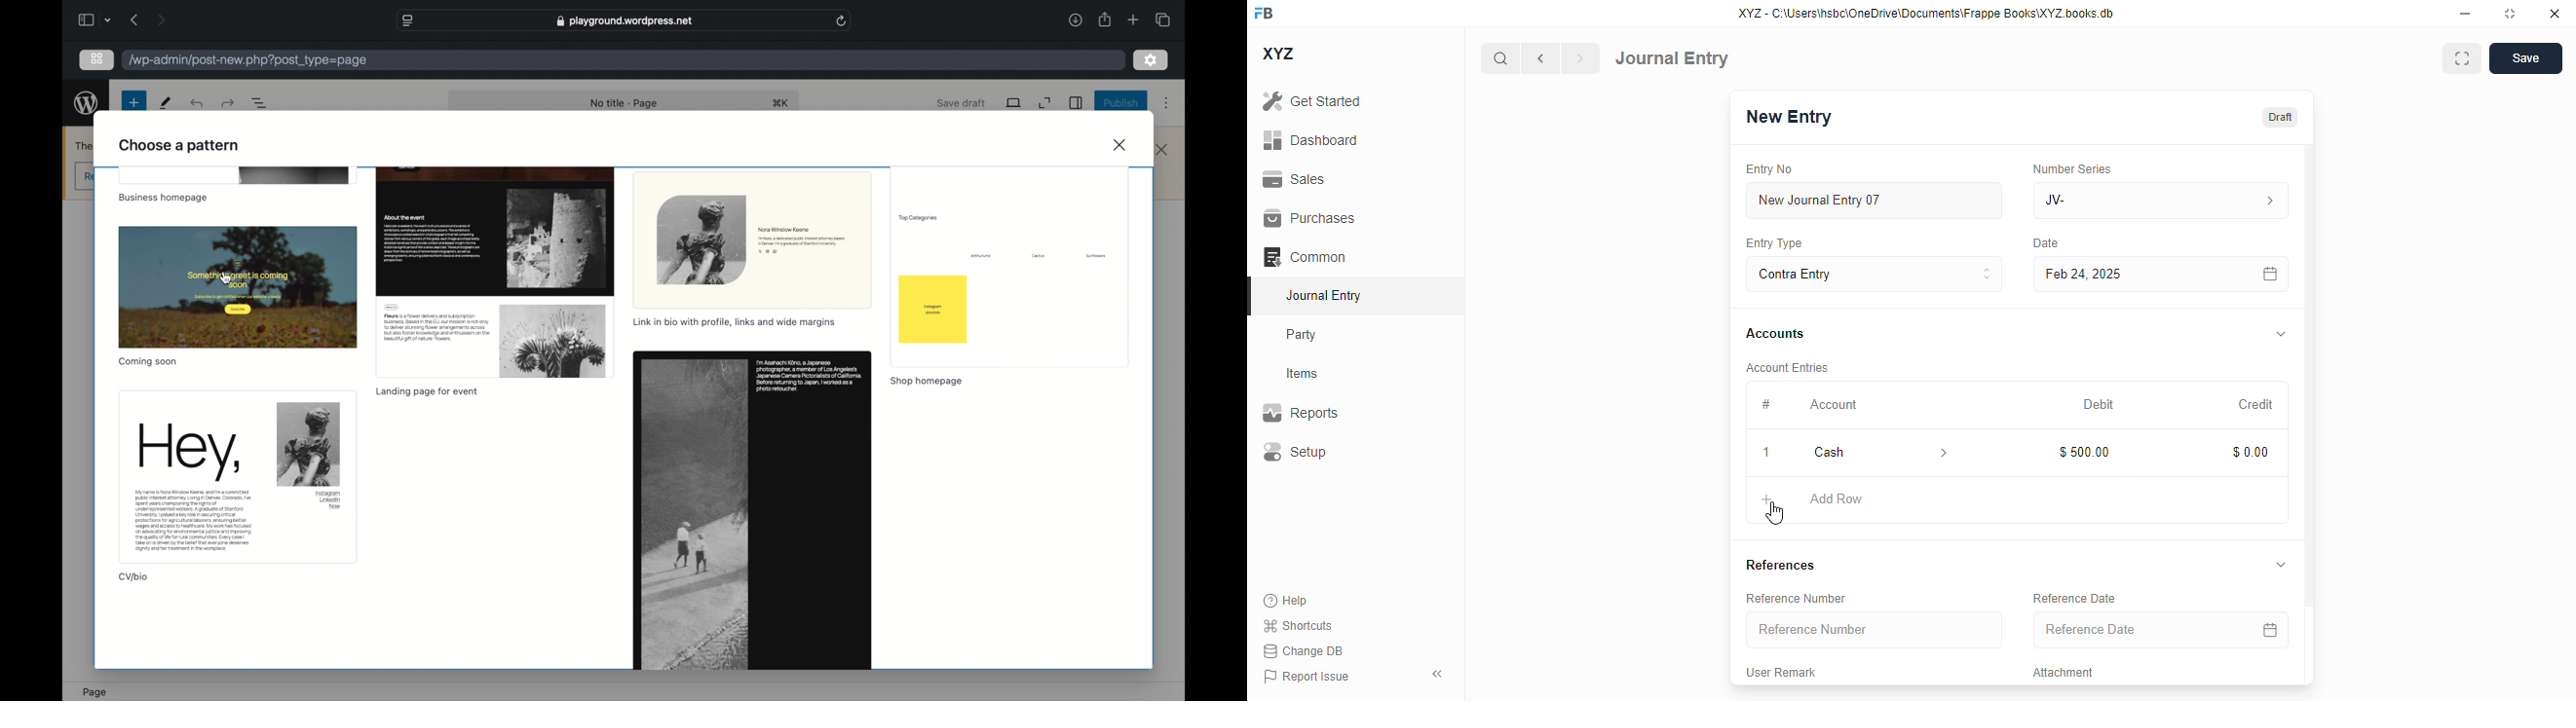  I want to click on XYZ - C:\Users\hsbc\OneDrive\Documents\Frappe Books\XYZ books. db, so click(1926, 14).